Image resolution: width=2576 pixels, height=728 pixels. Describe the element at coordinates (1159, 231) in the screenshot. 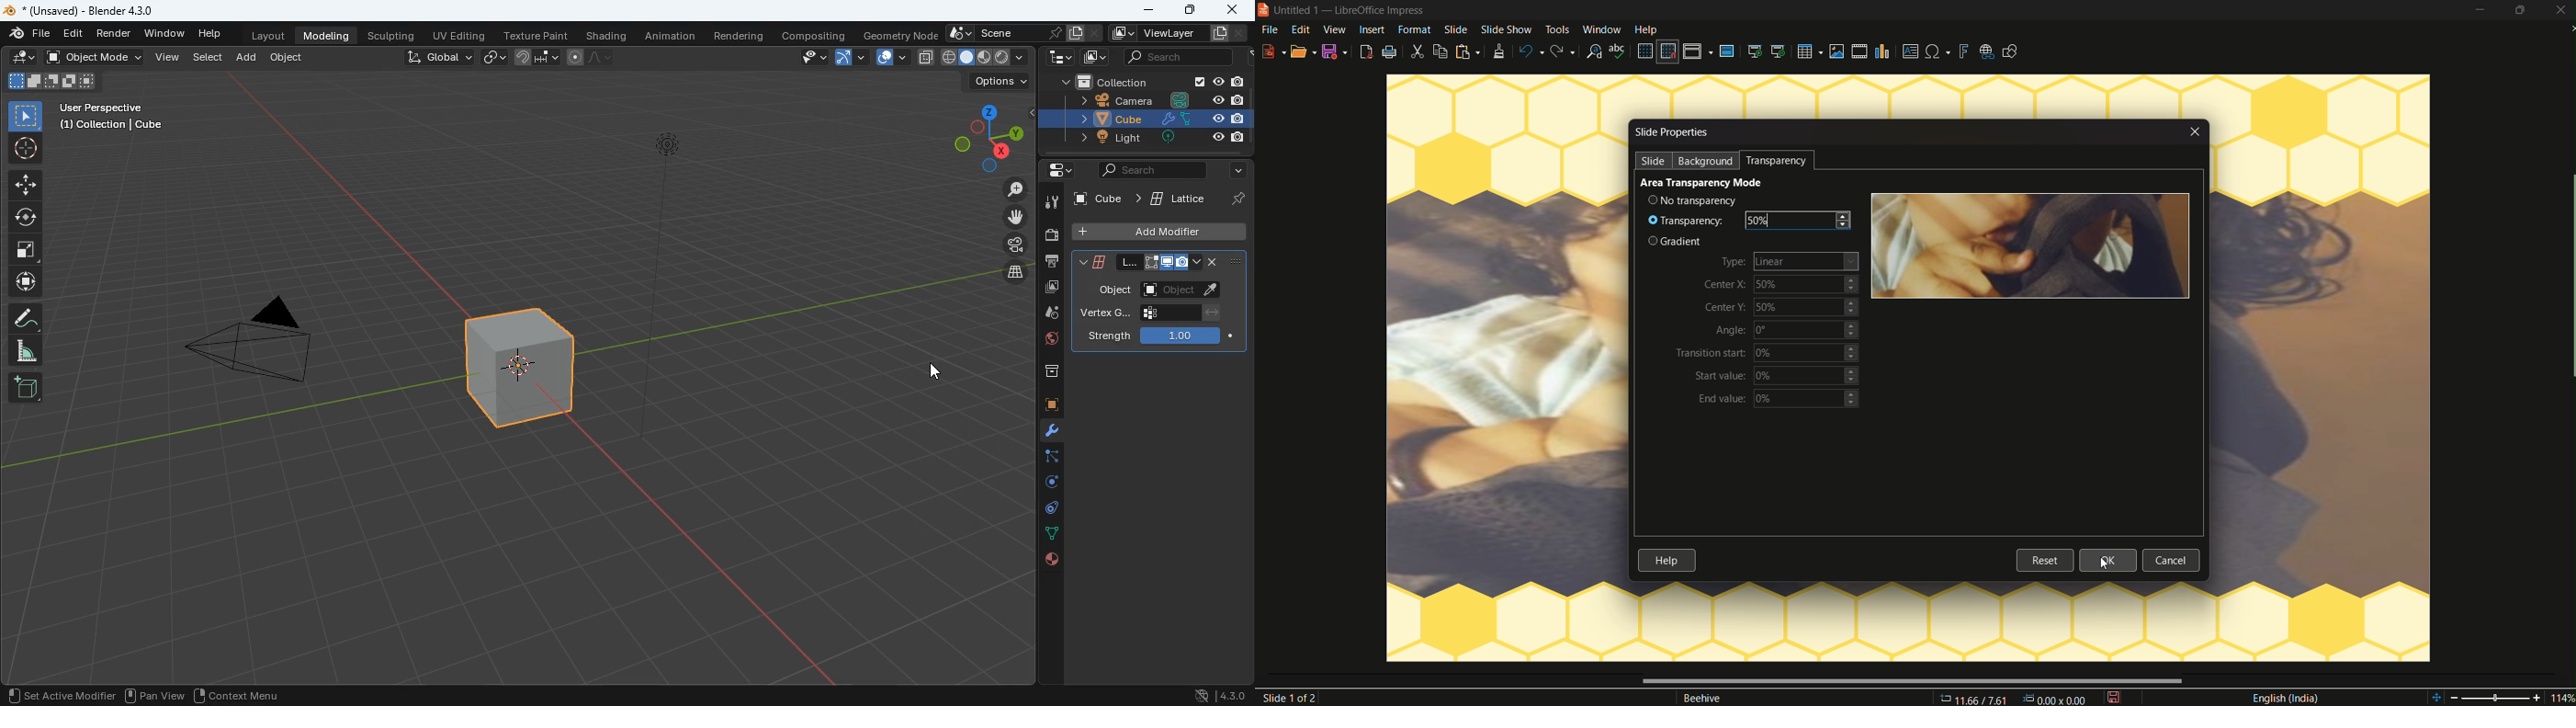

I see `add modifier` at that location.